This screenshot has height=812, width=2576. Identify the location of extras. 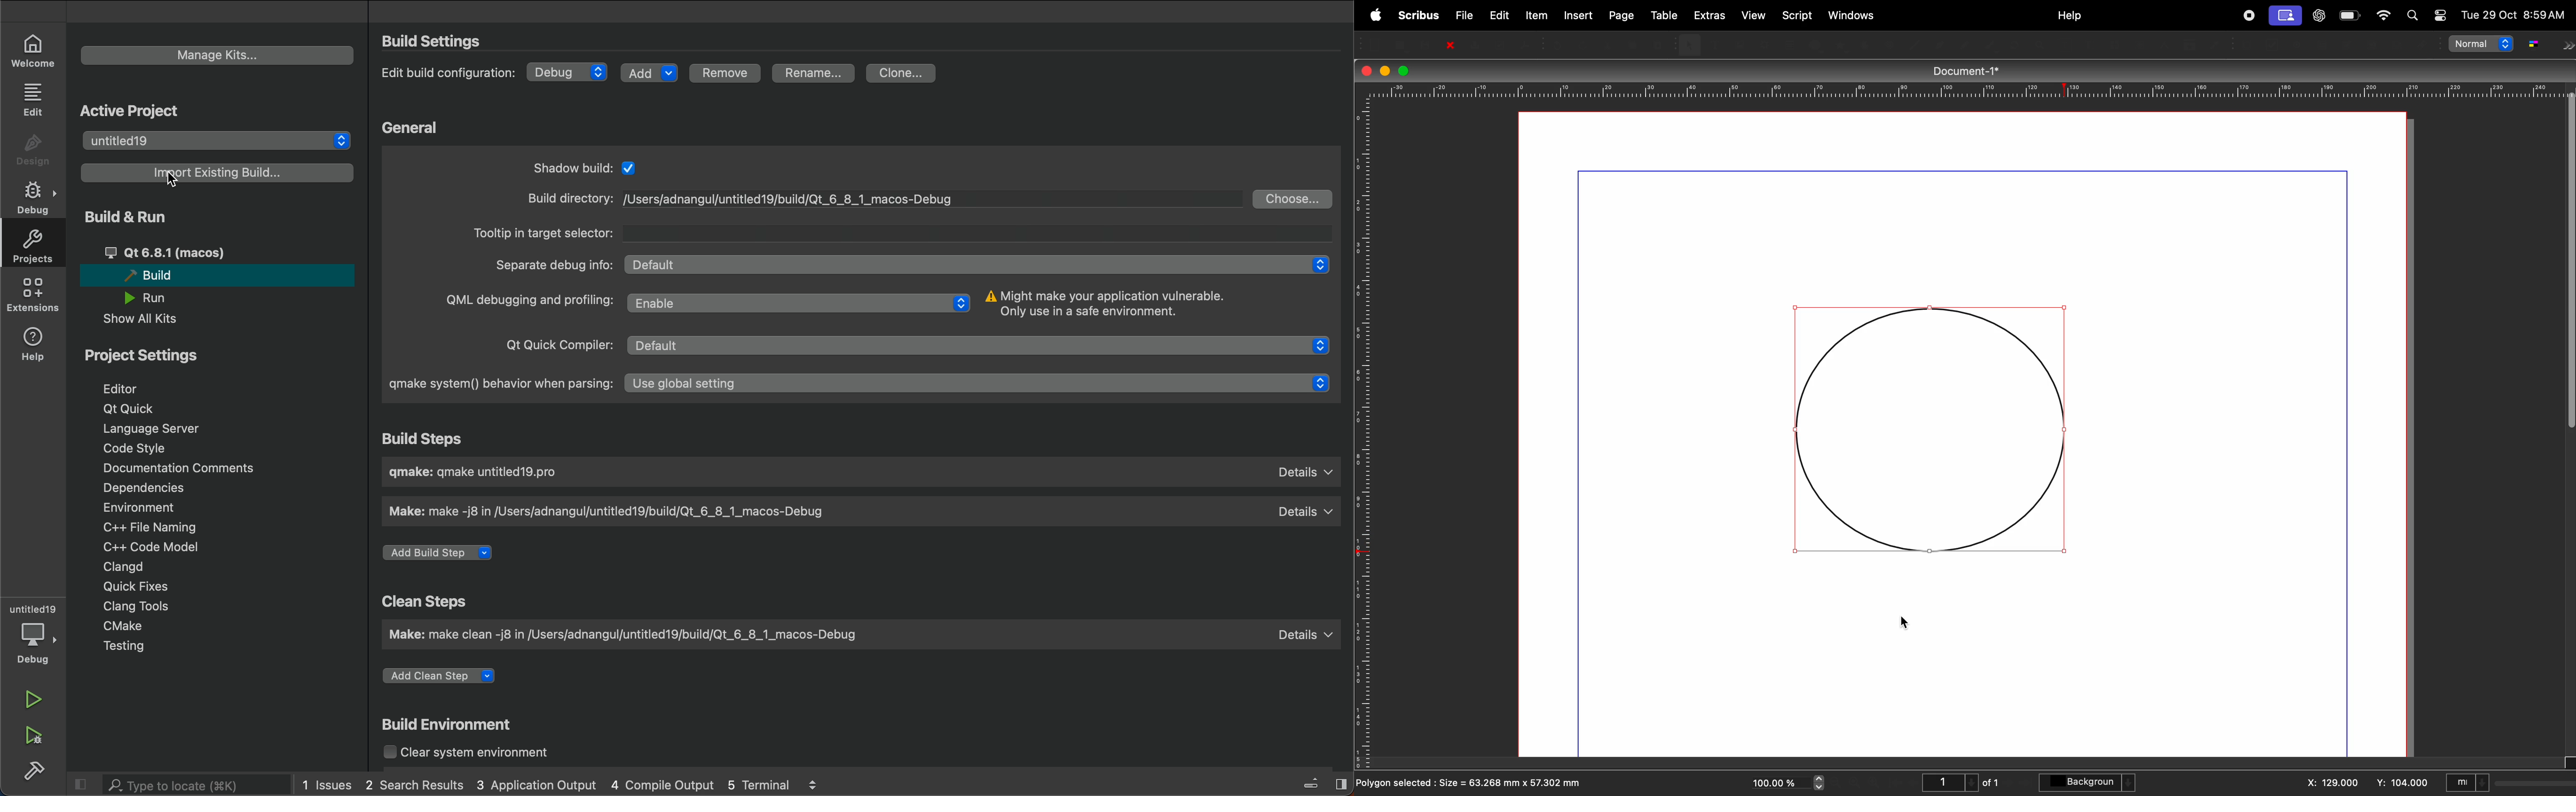
(1710, 15).